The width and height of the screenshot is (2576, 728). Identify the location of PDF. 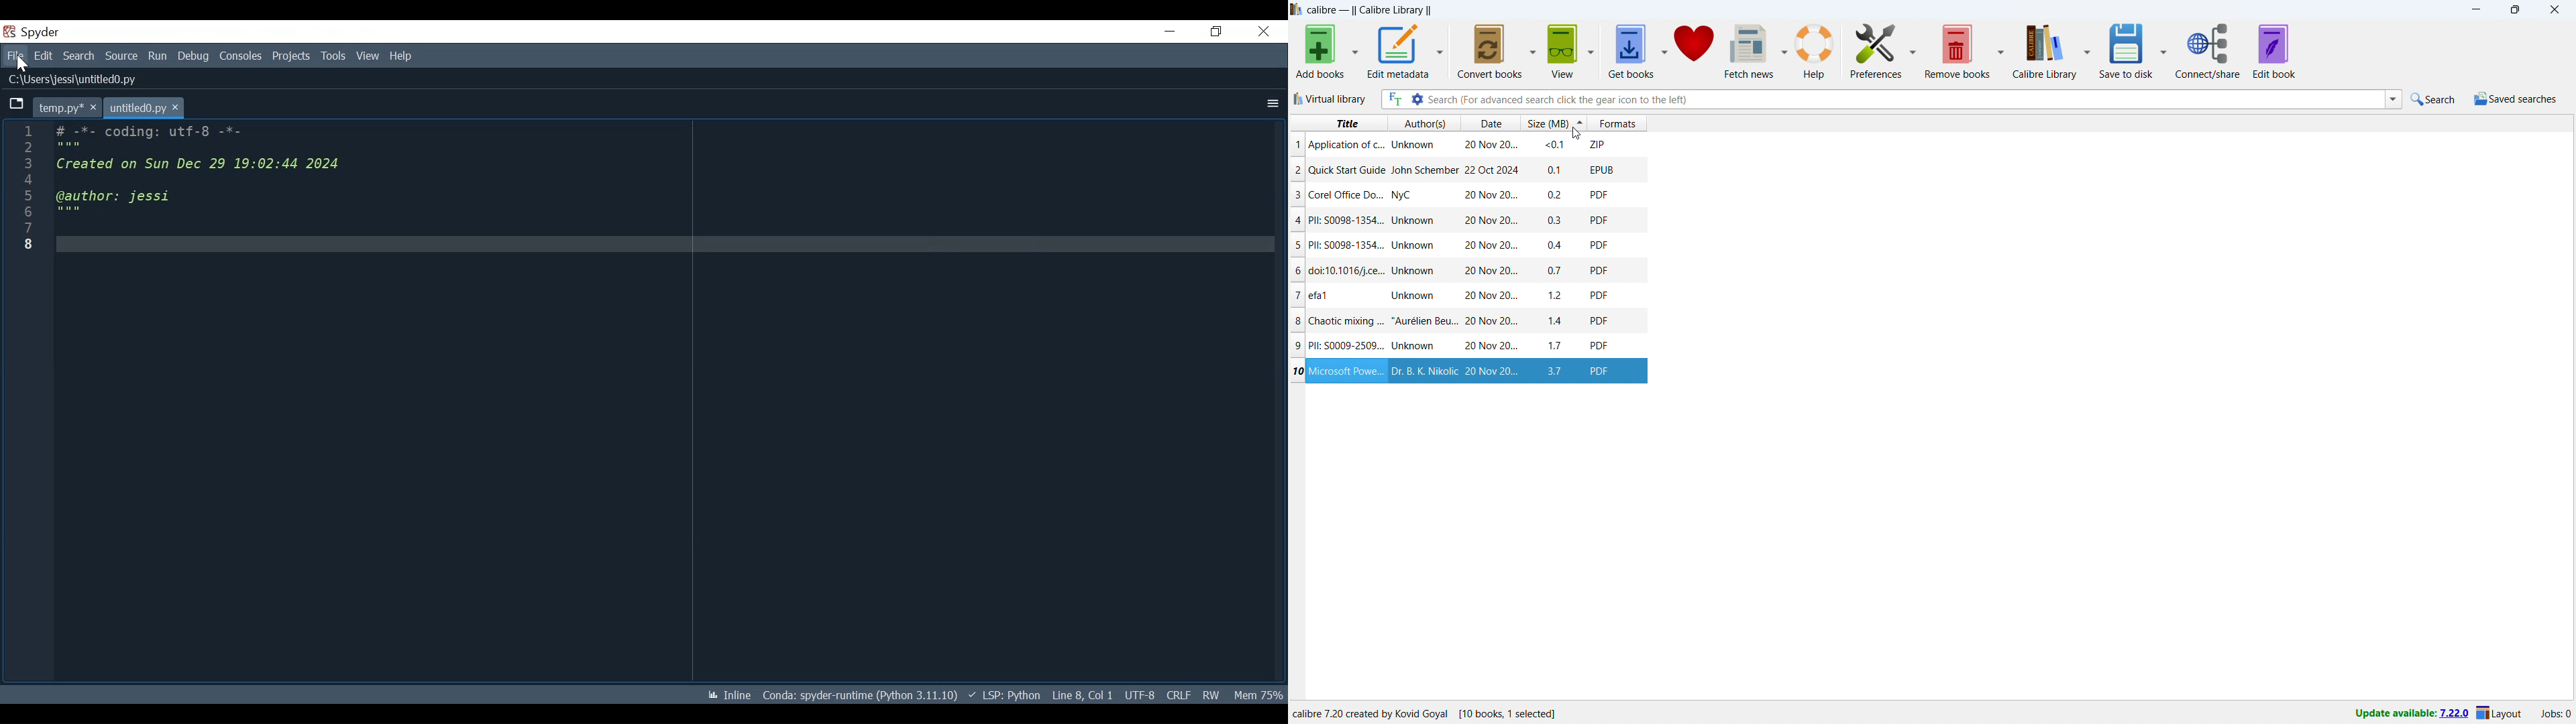
(1599, 344).